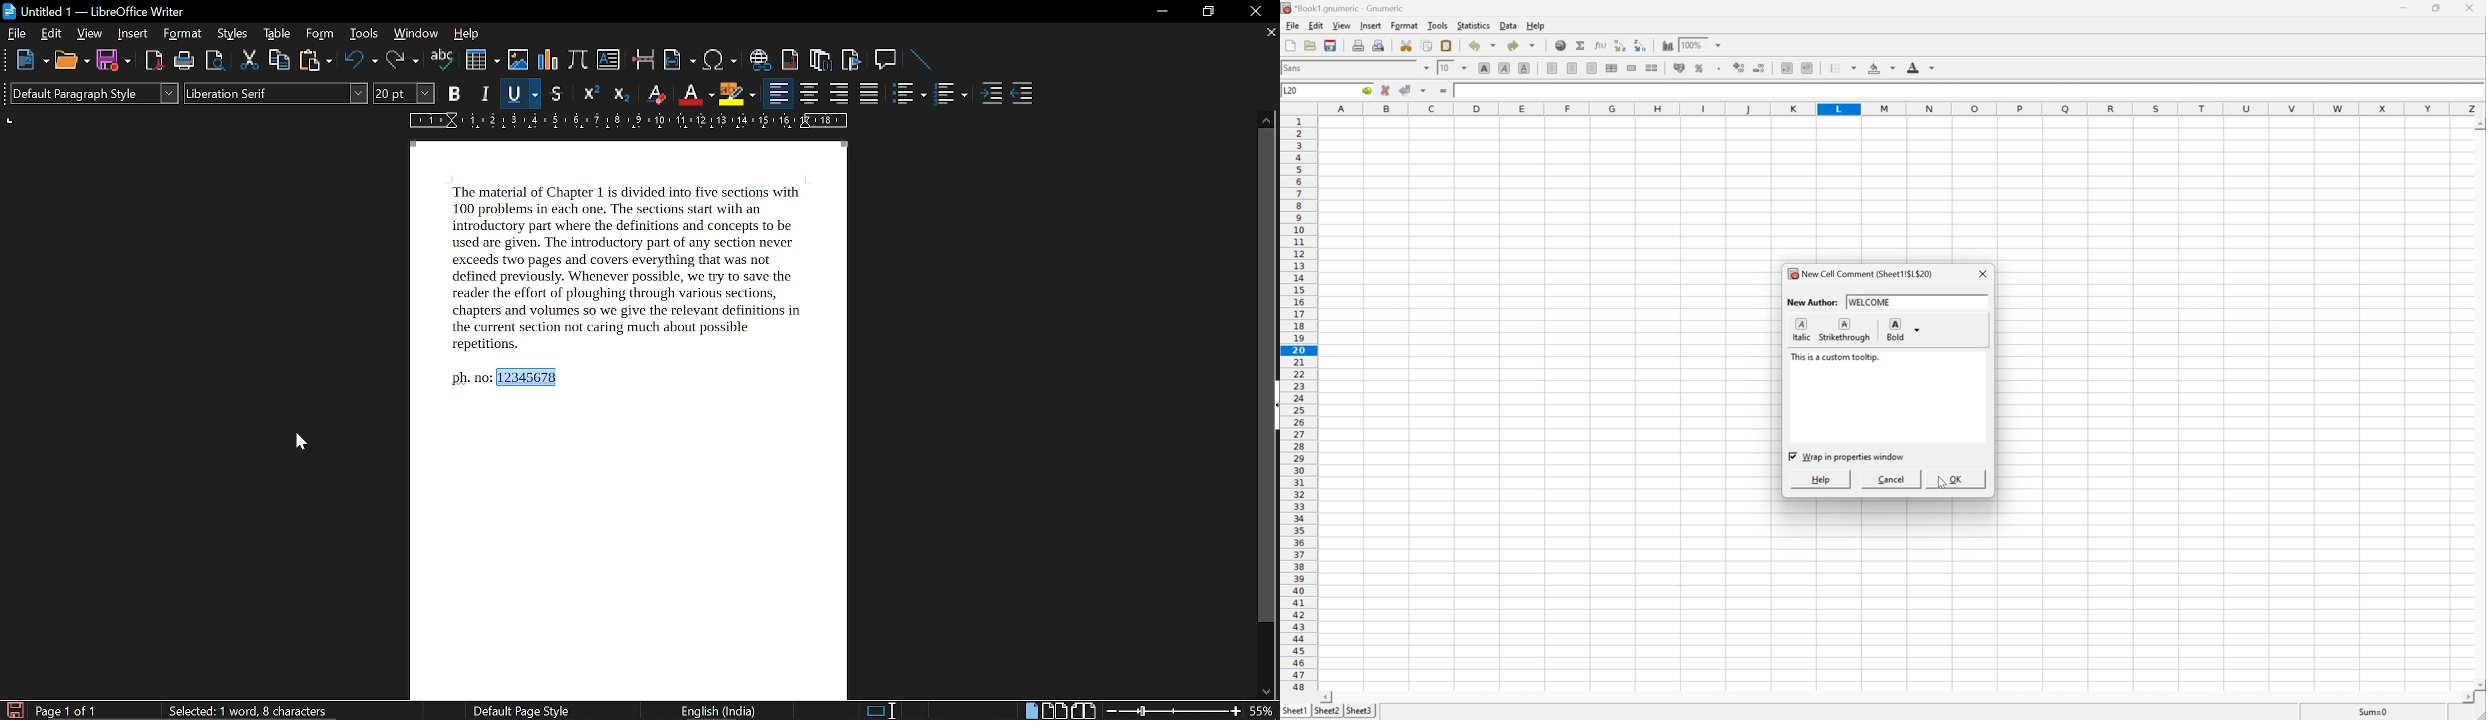  What do you see at coordinates (486, 94) in the screenshot?
I see `italic` at bounding box center [486, 94].